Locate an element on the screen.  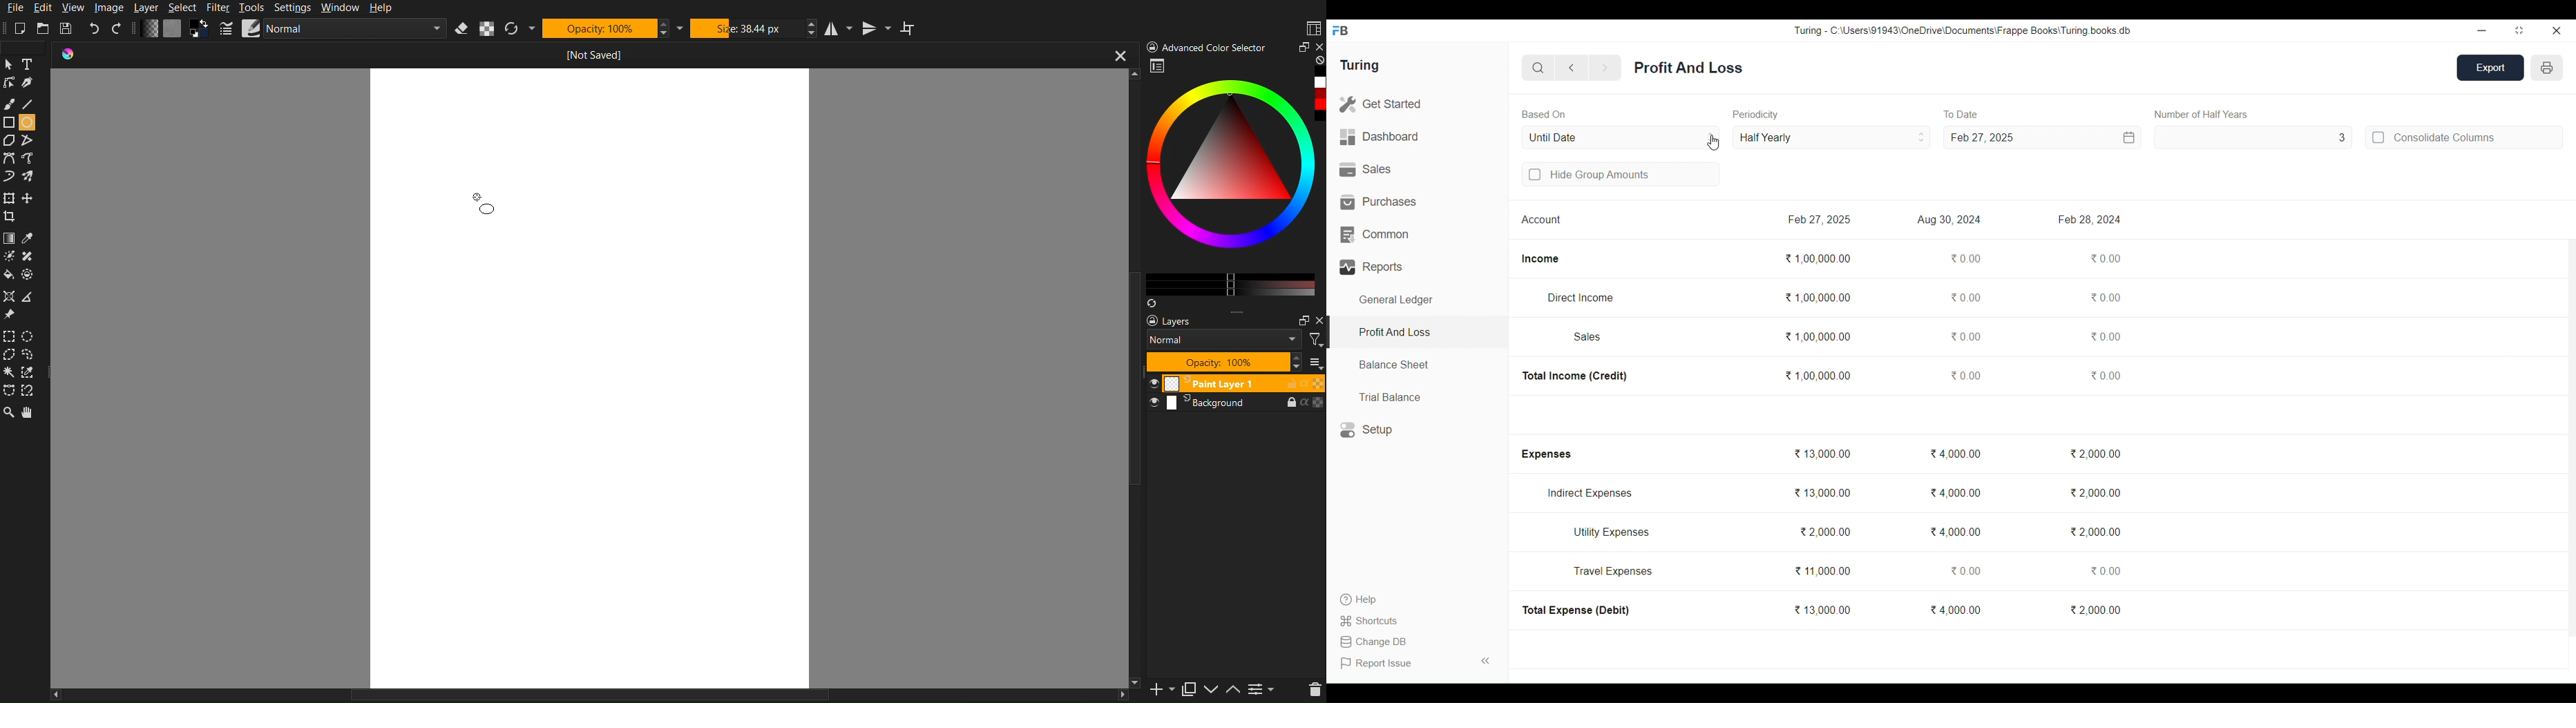
Refresh is located at coordinates (512, 28).